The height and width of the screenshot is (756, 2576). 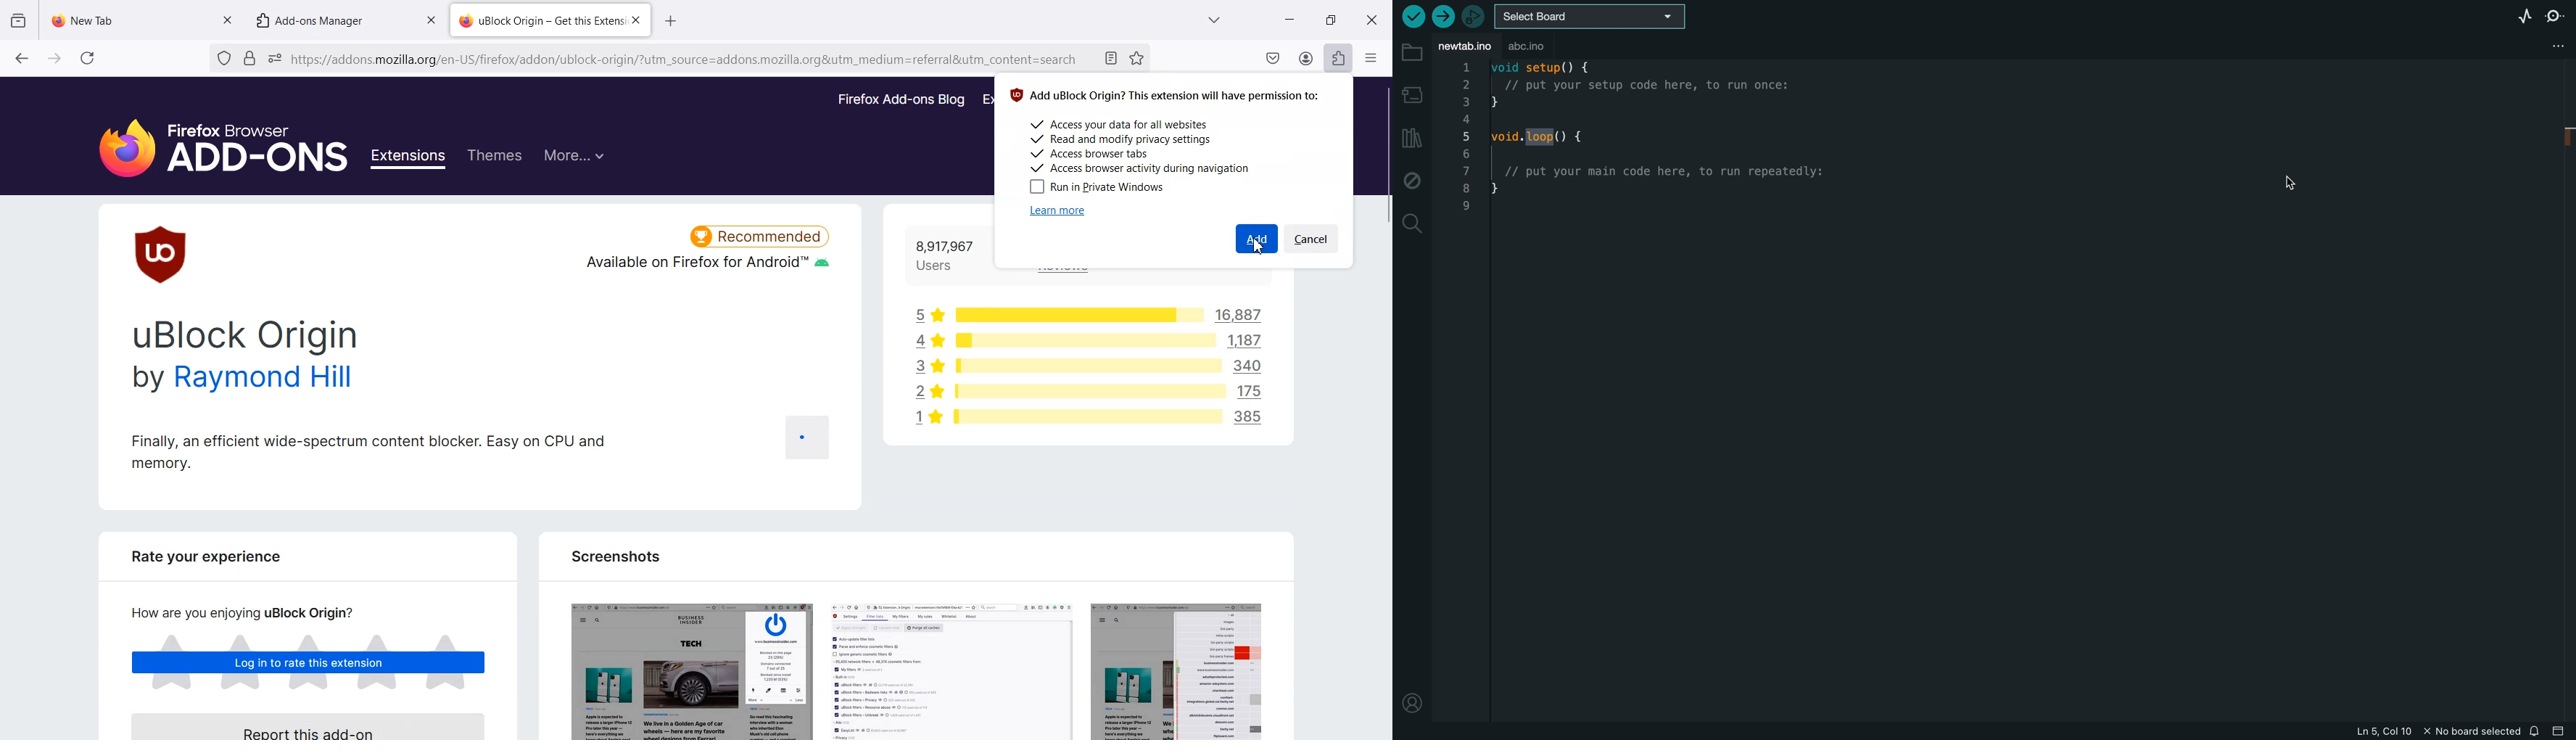 What do you see at coordinates (1255, 390) in the screenshot?
I see `175 users` at bounding box center [1255, 390].